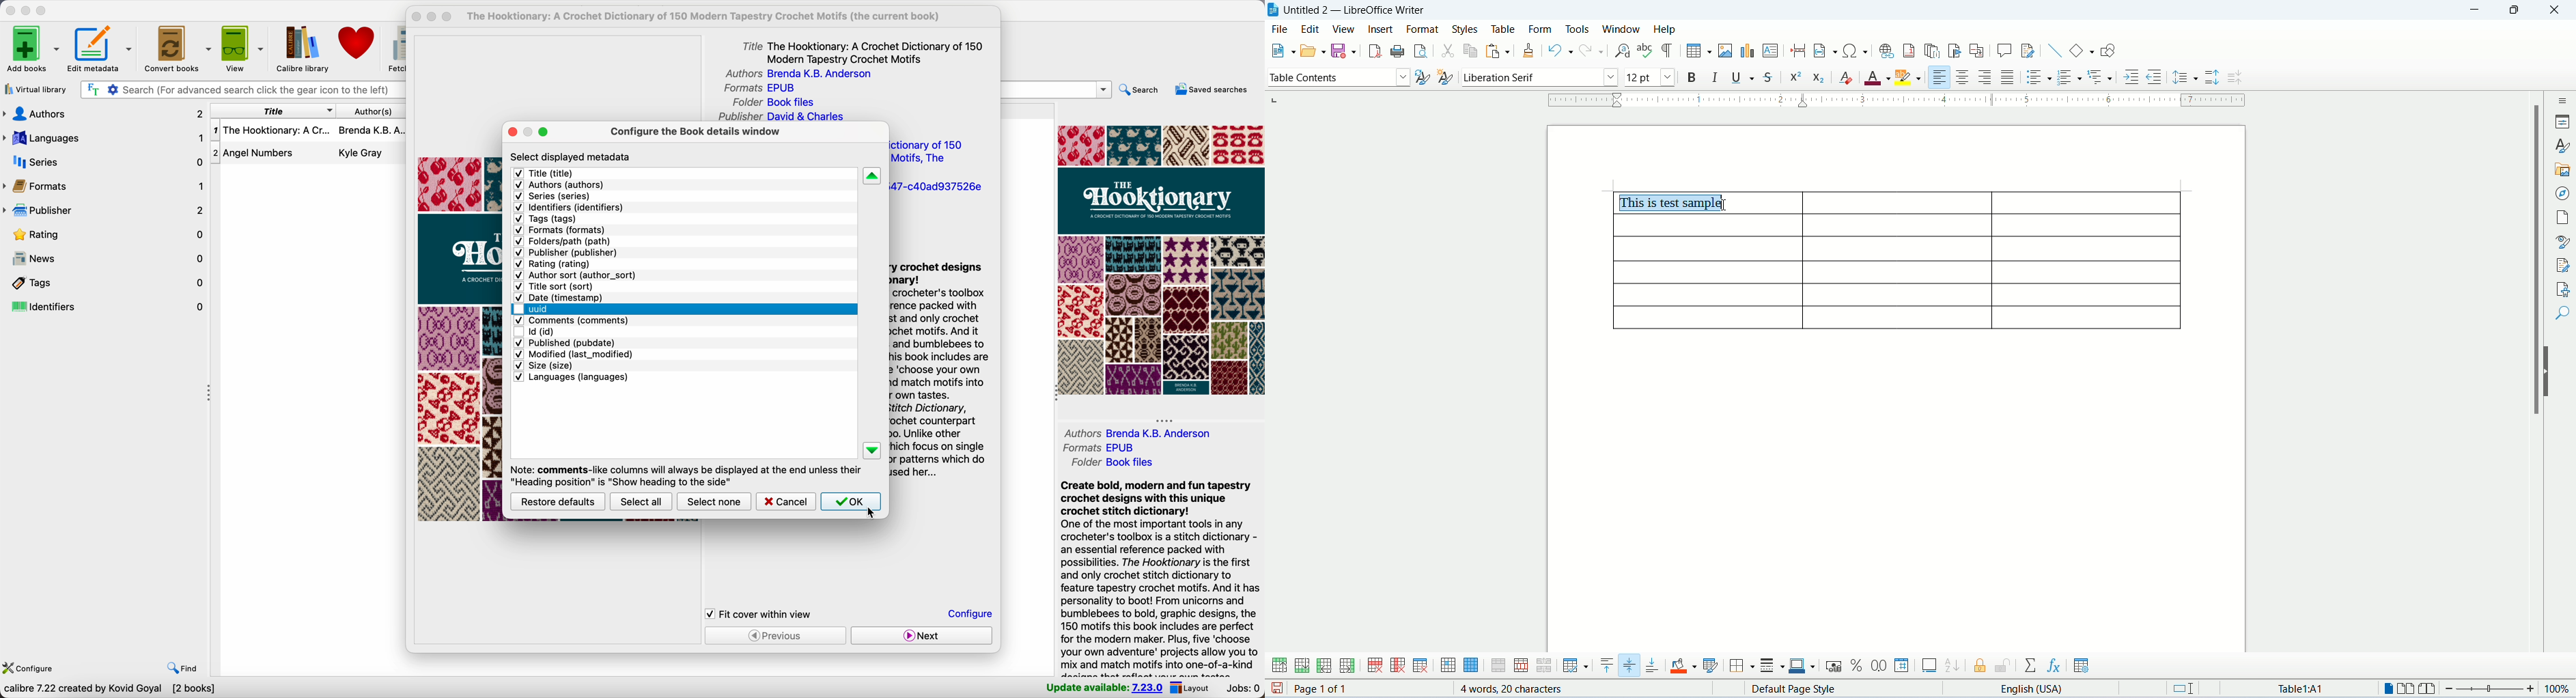 The image size is (2576, 700). What do you see at coordinates (1214, 90) in the screenshot?
I see `saved searches` at bounding box center [1214, 90].